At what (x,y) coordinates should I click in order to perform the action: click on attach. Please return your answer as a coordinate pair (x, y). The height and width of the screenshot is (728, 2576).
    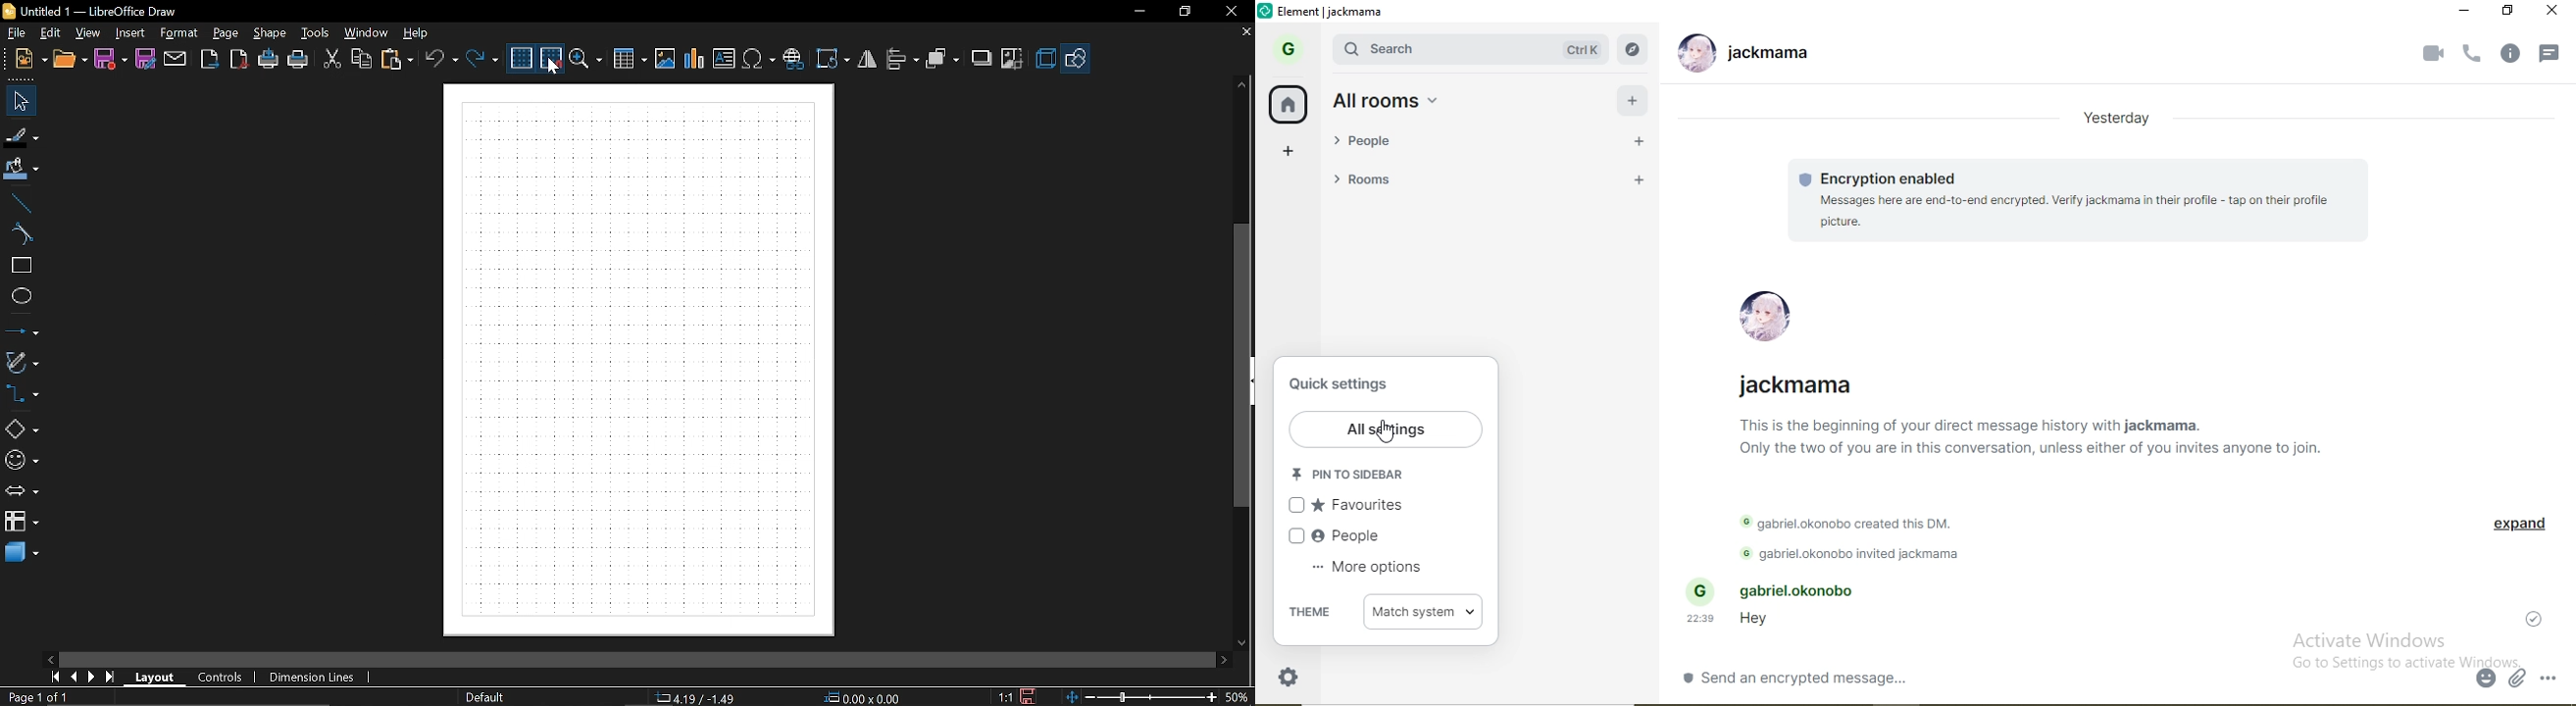
    Looking at the image, I should click on (176, 60).